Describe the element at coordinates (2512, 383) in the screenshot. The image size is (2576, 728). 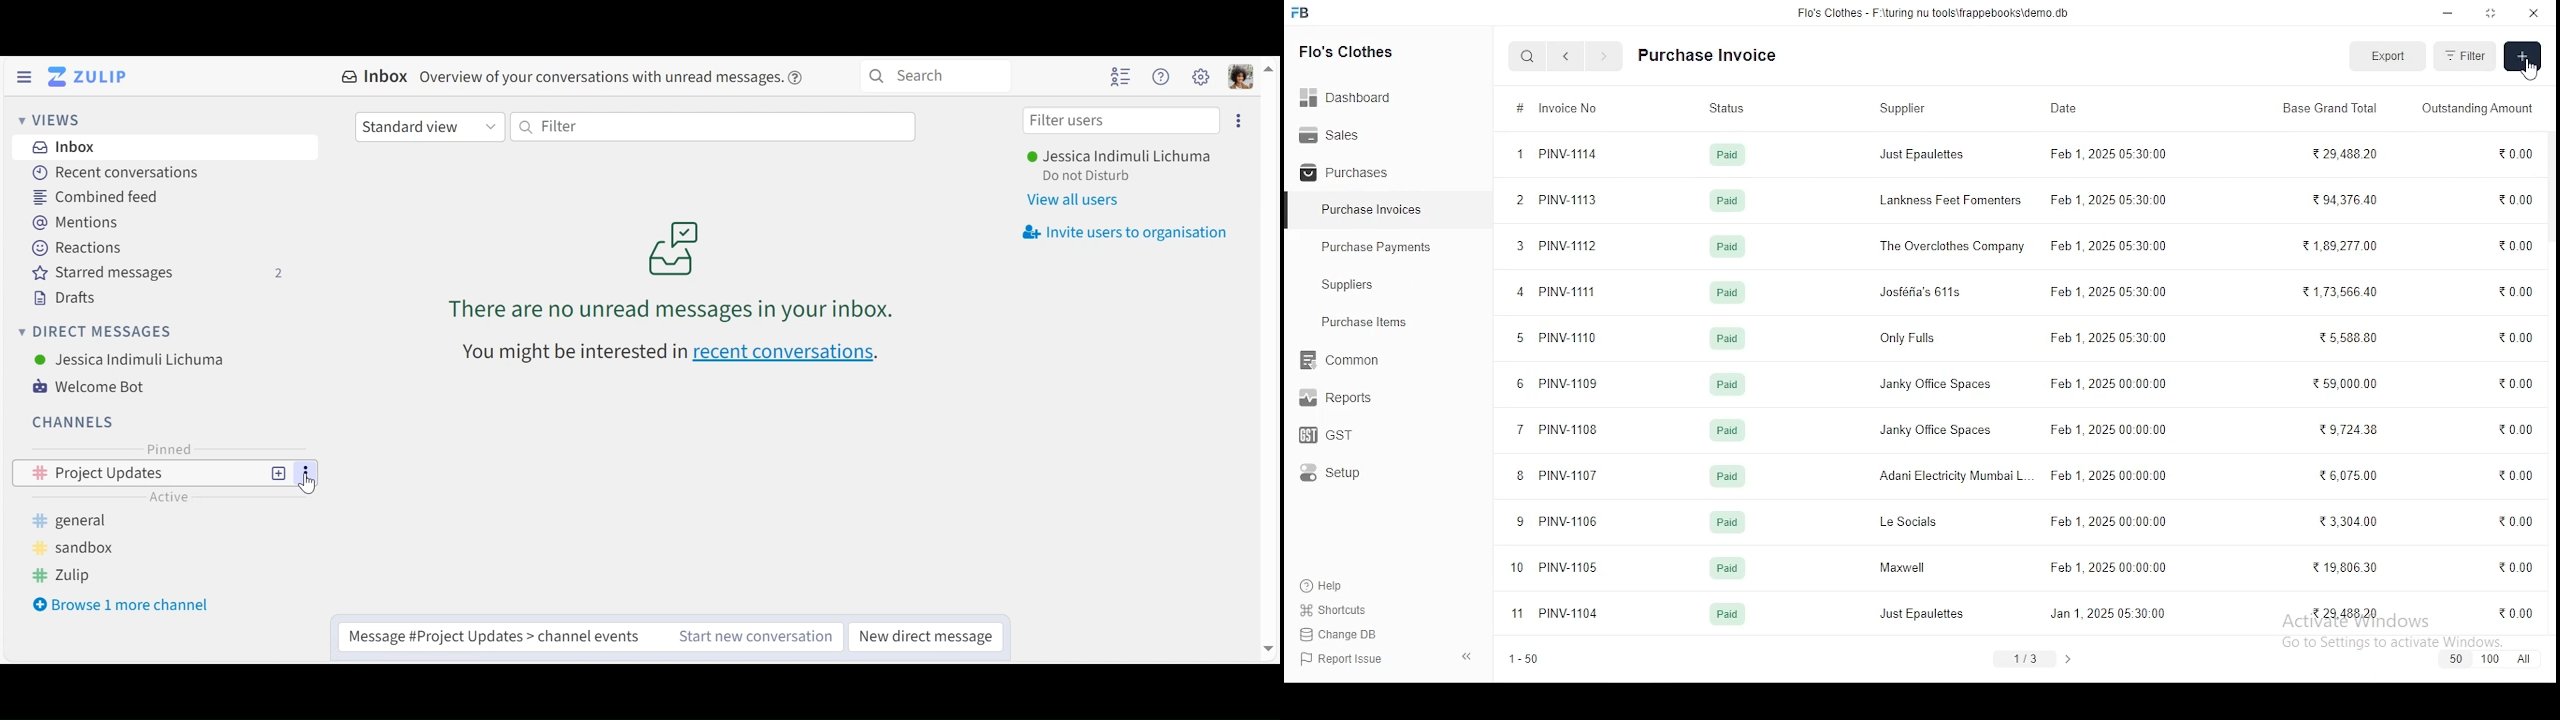
I see `0.00` at that location.